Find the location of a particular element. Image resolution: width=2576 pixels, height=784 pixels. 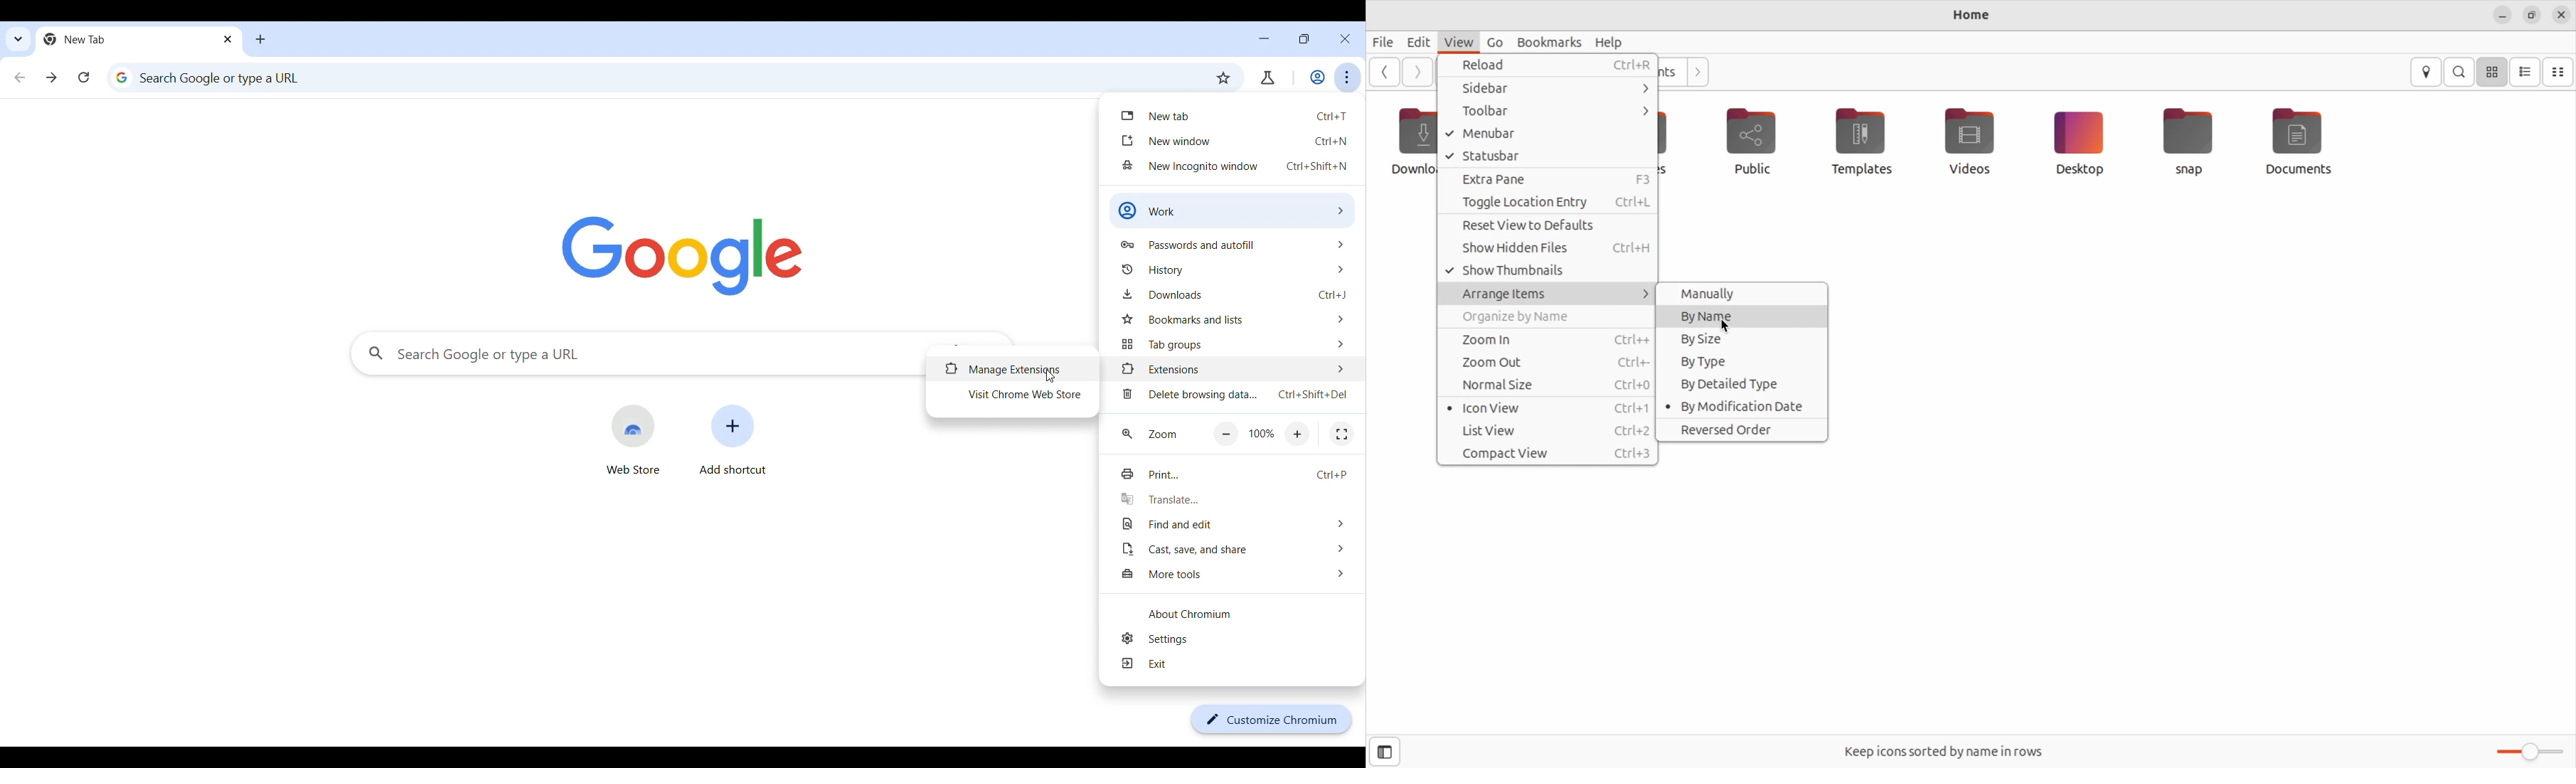

Current open tab is located at coordinates (129, 39).